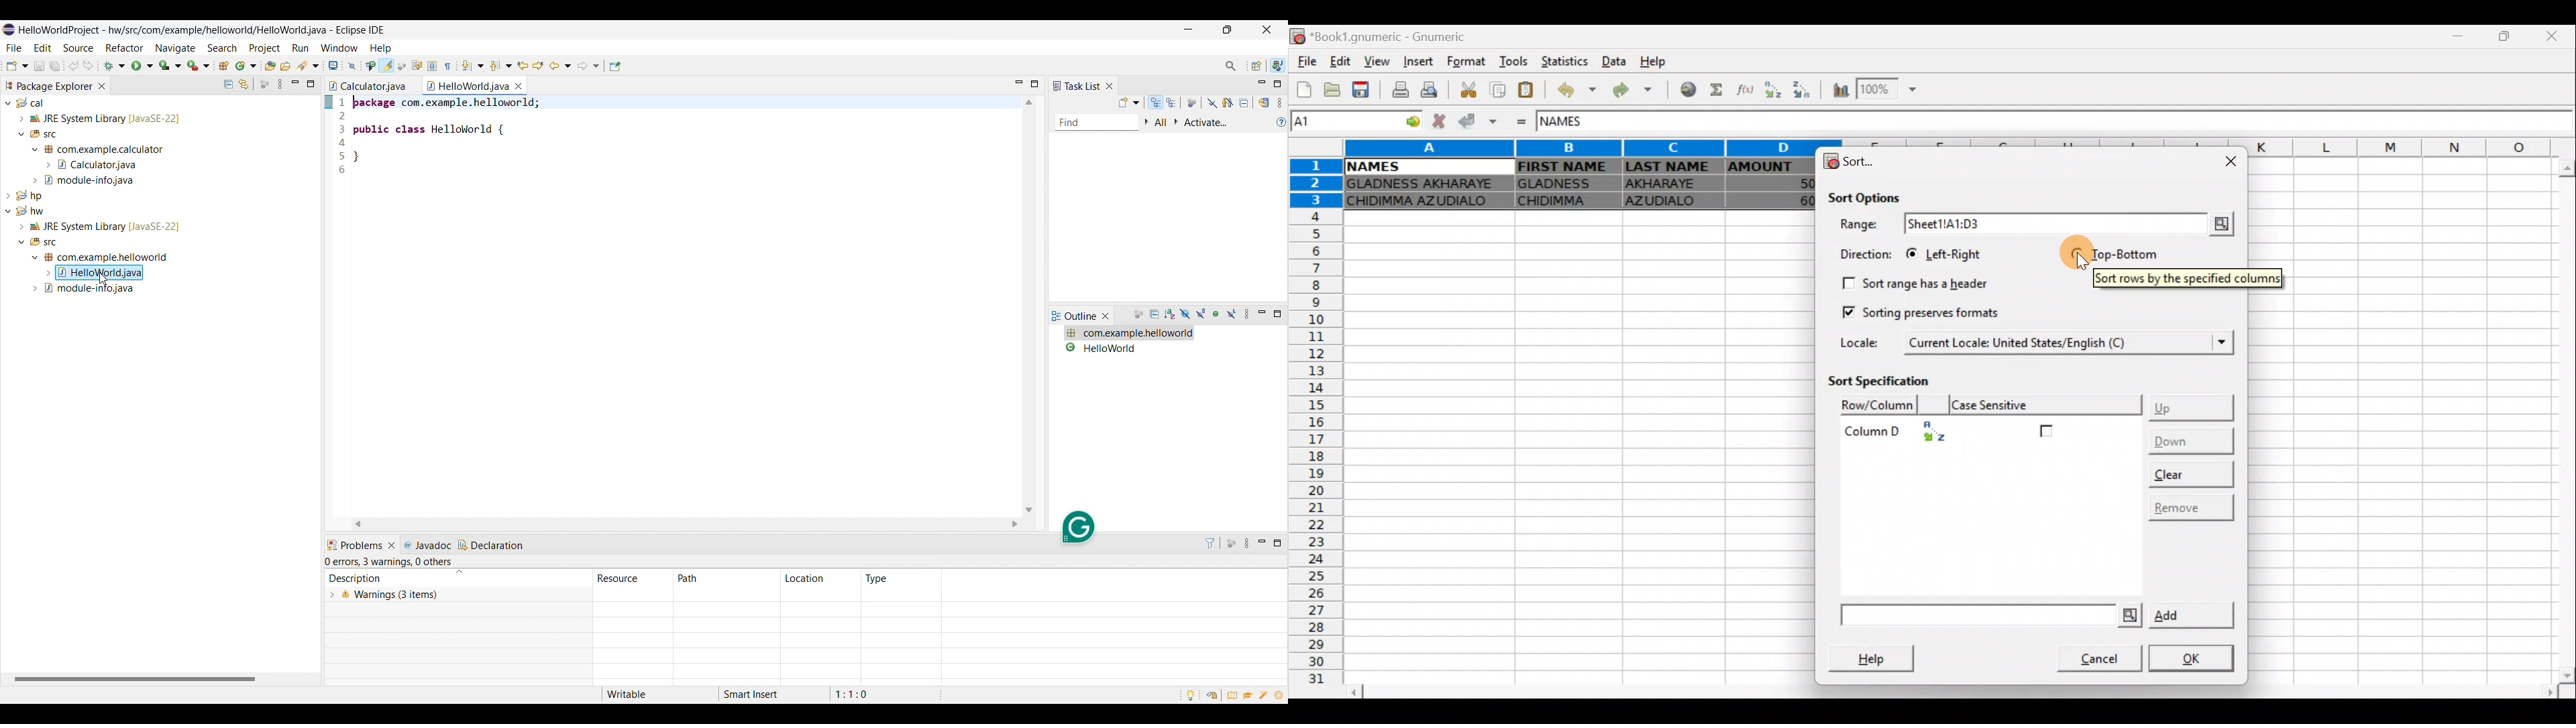 This screenshot has width=2576, height=728. Describe the element at coordinates (468, 86) in the screenshot. I see `Helloworld.java` at that location.